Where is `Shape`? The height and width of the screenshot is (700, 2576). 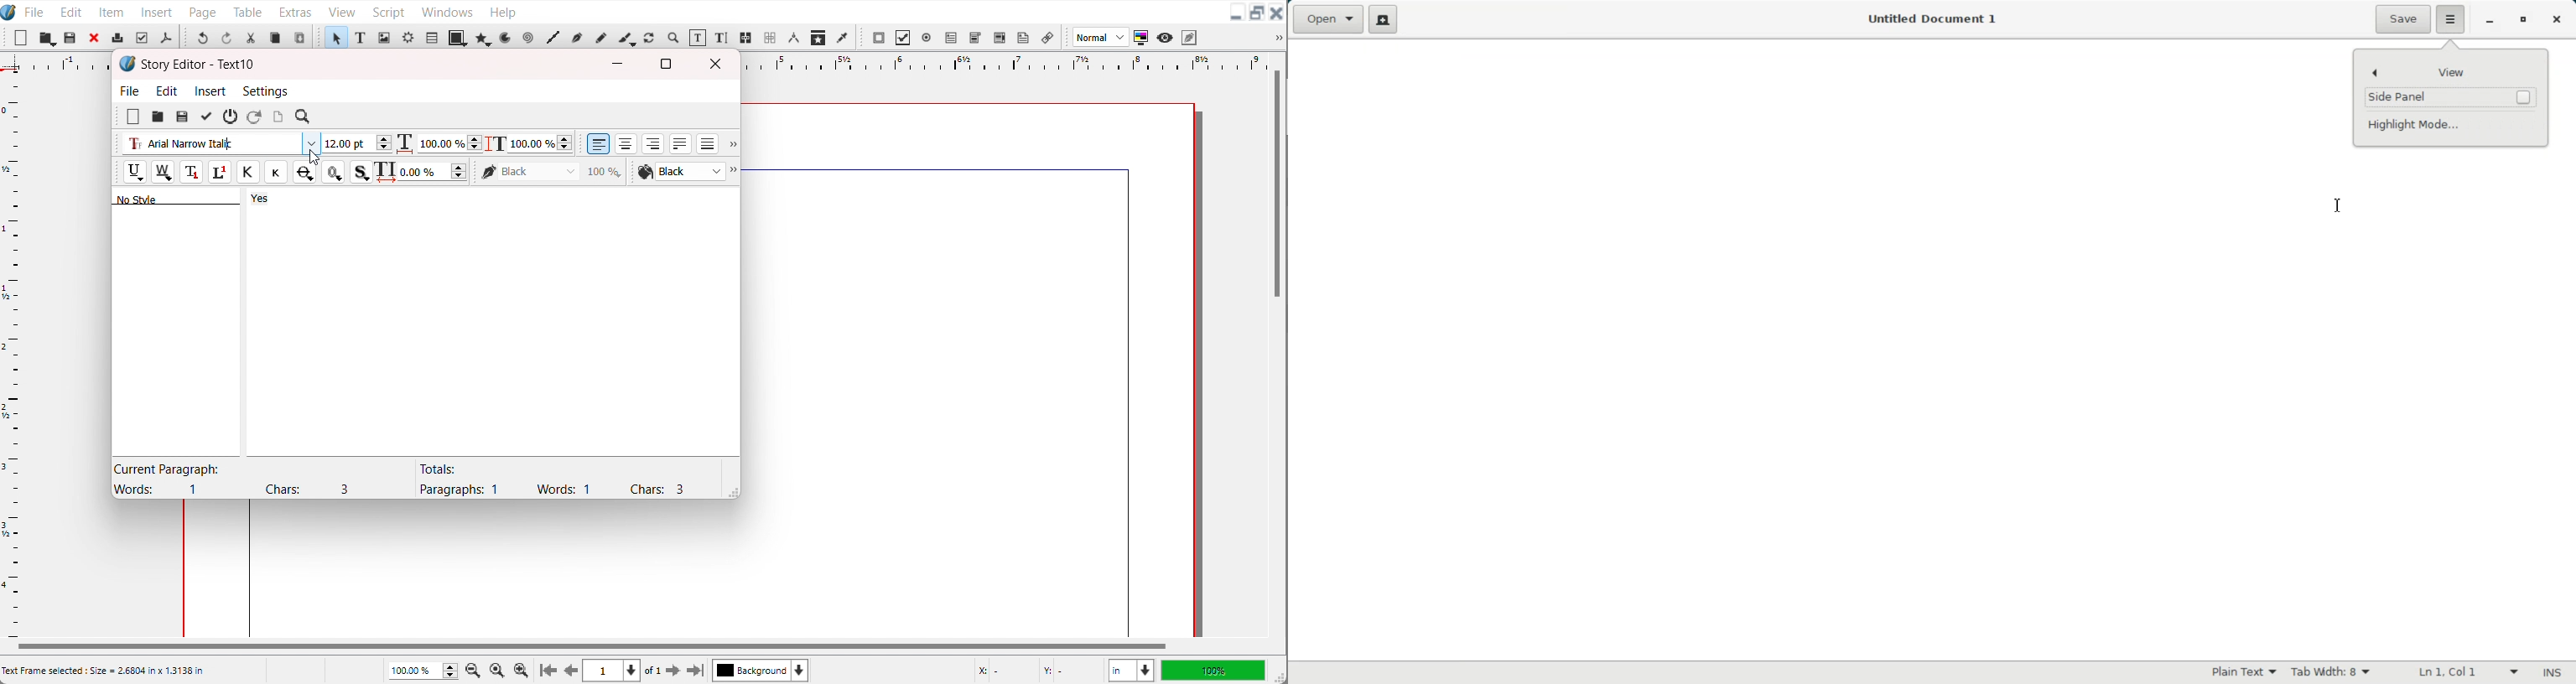 Shape is located at coordinates (458, 37).